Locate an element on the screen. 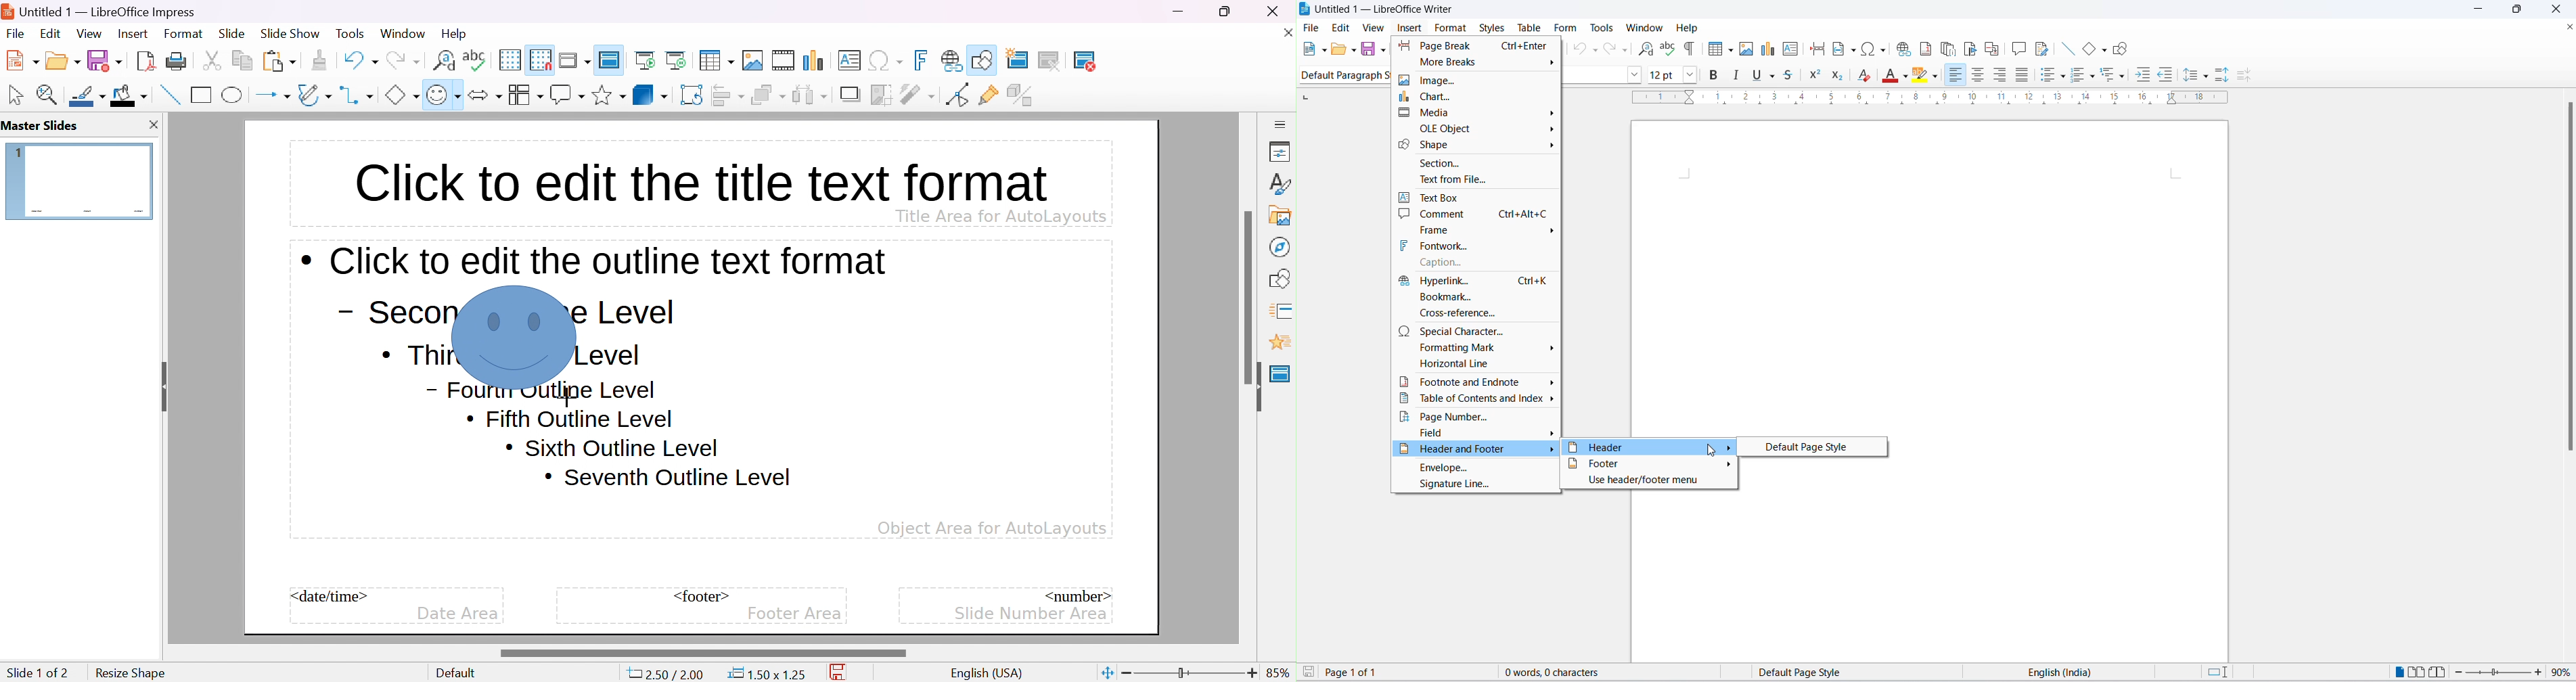 The width and height of the screenshot is (2576, 700). italic is located at coordinates (1736, 75).